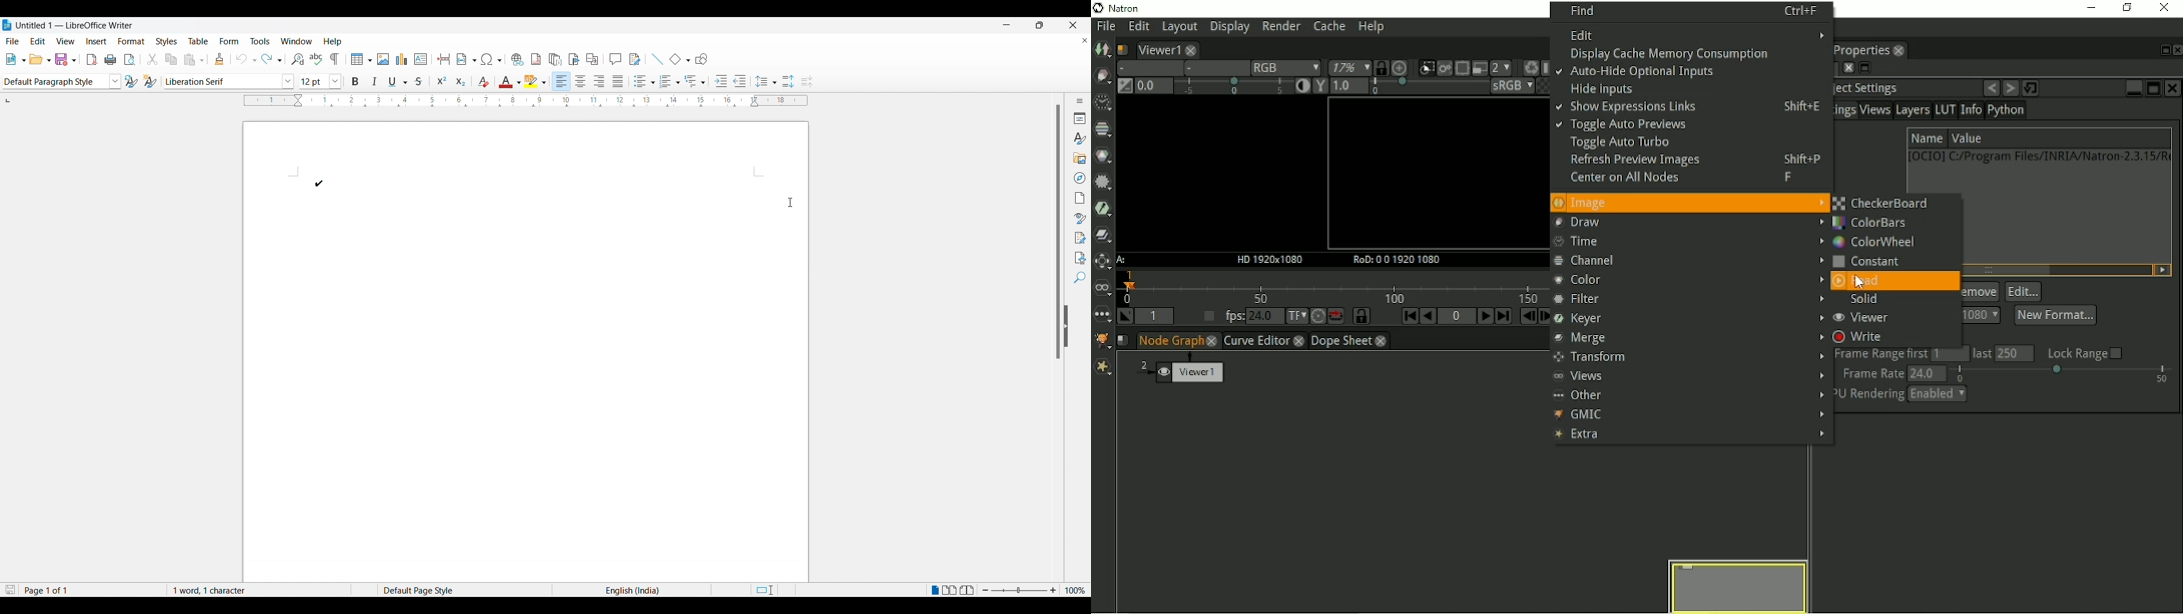  I want to click on add line, so click(656, 57).